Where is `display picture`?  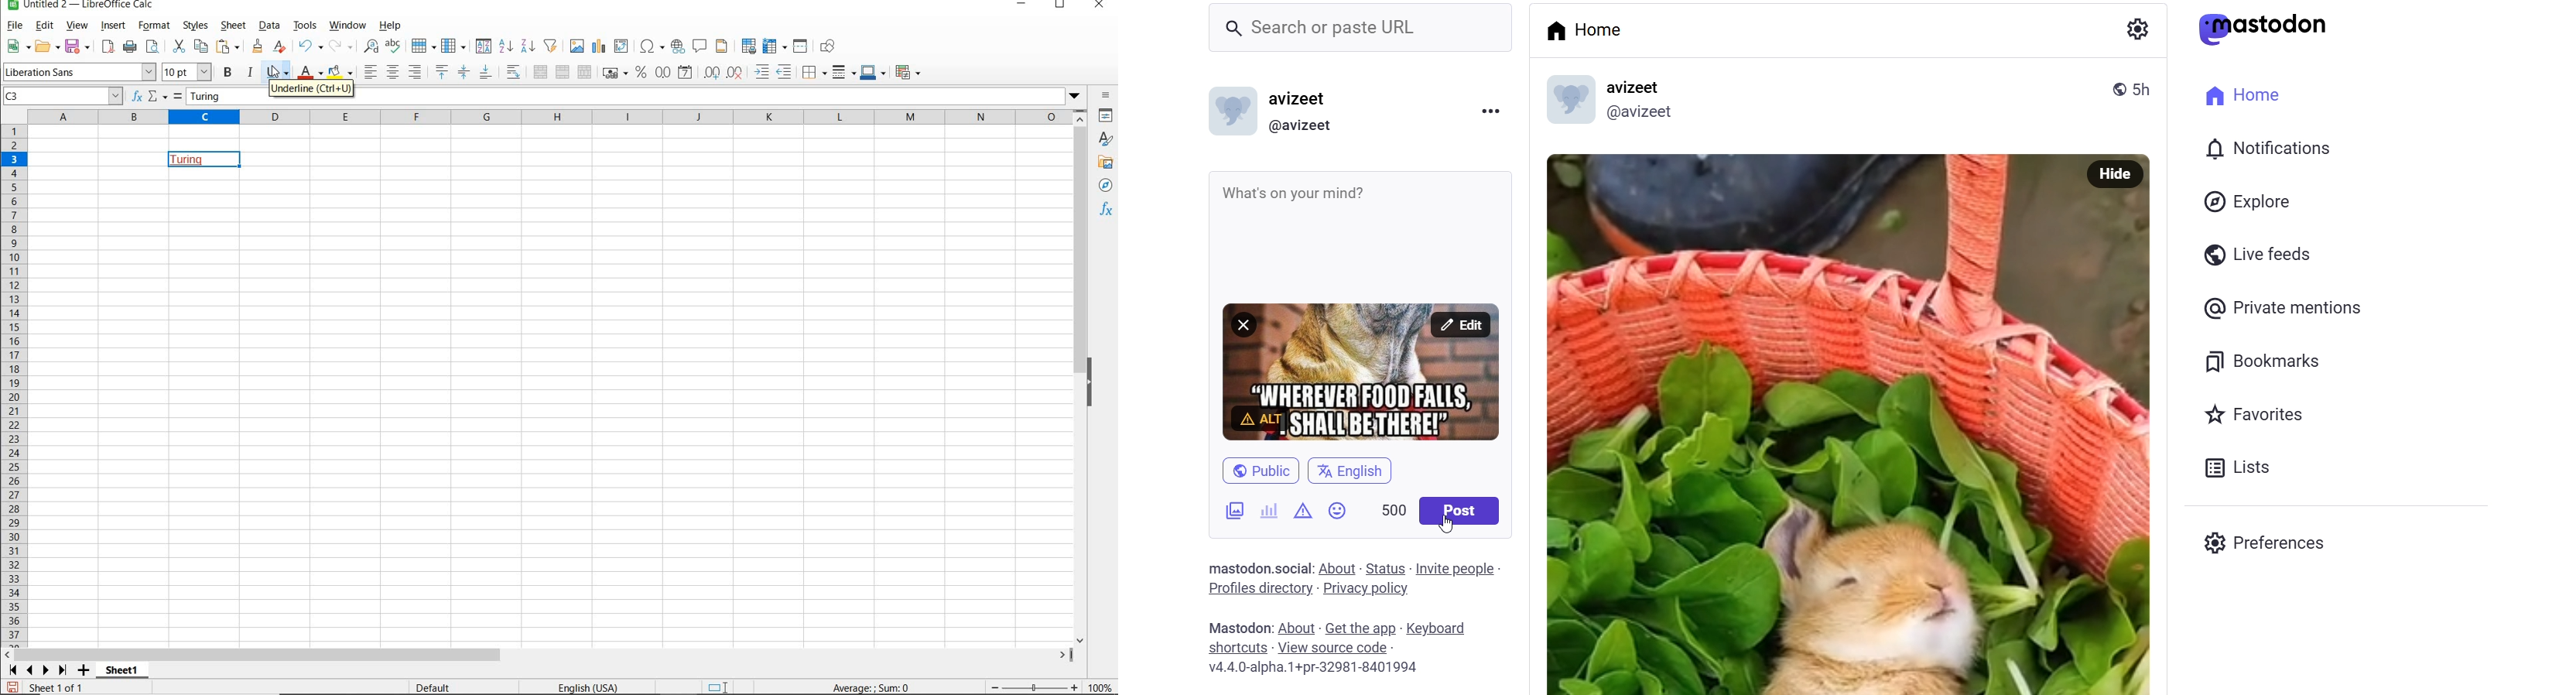
display picture is located at coordinates (1230, 111).